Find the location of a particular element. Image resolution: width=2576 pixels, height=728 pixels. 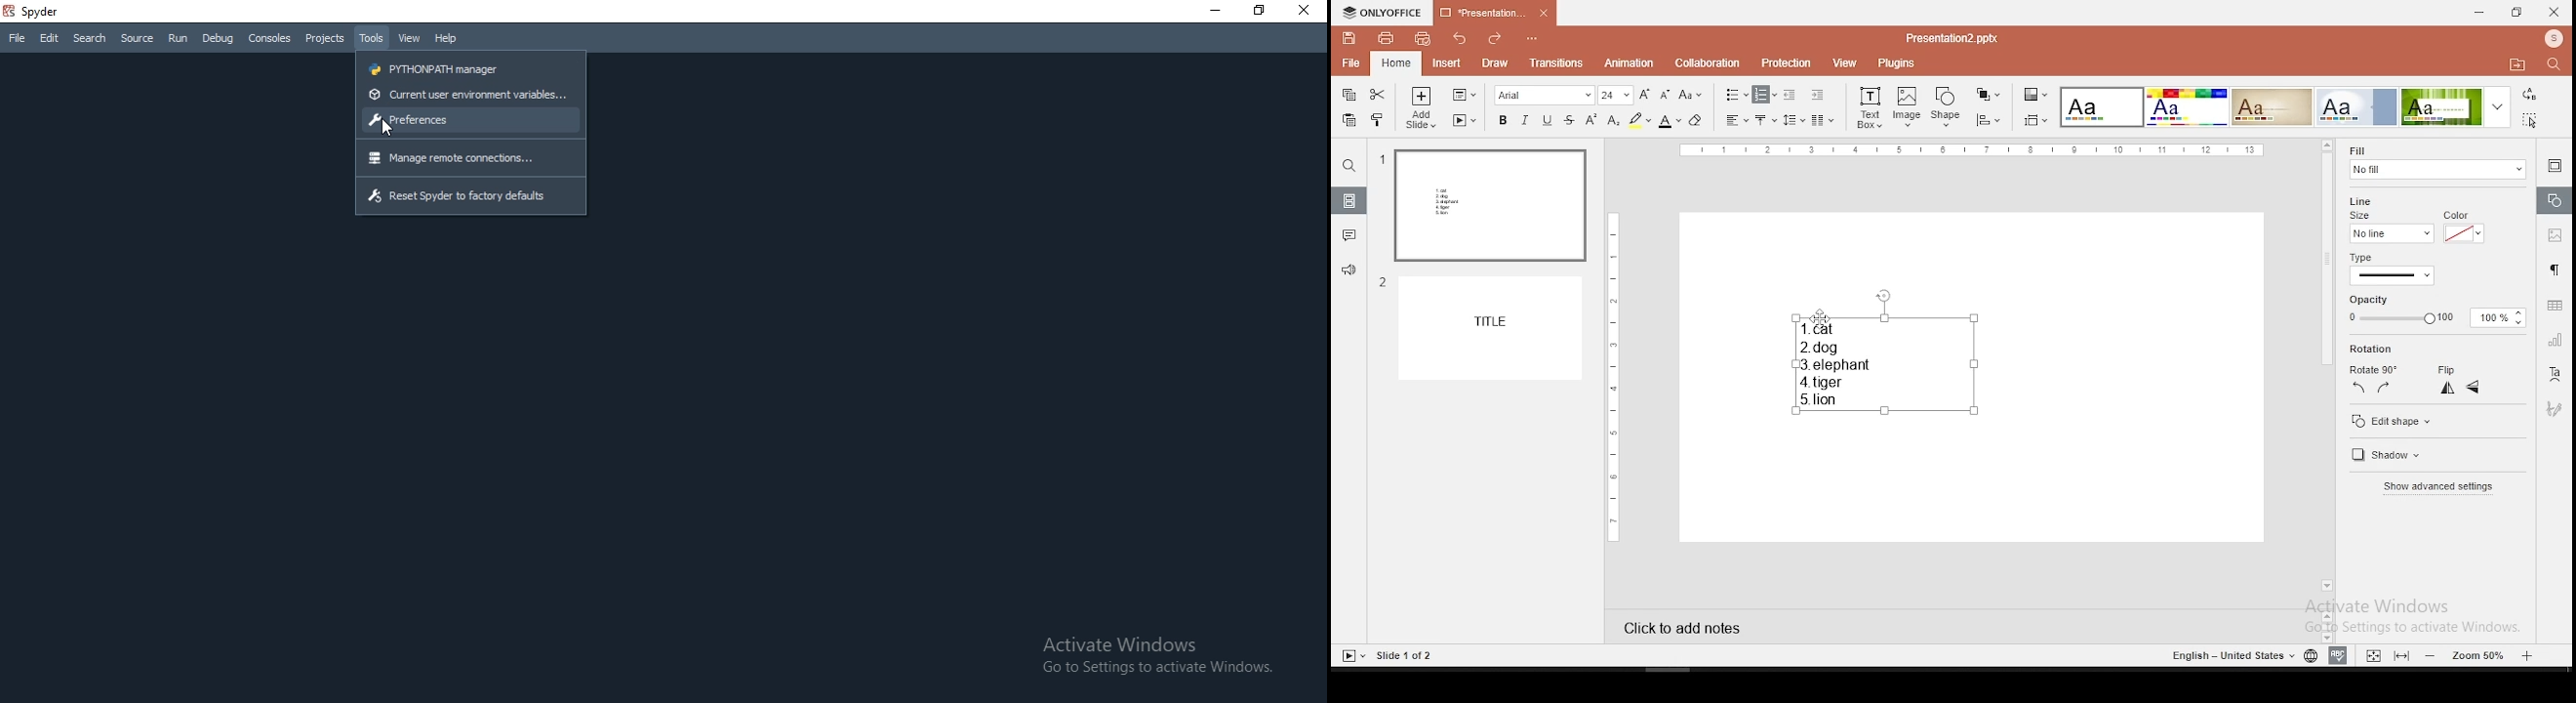

Debug is located at coordinates (219, 38).